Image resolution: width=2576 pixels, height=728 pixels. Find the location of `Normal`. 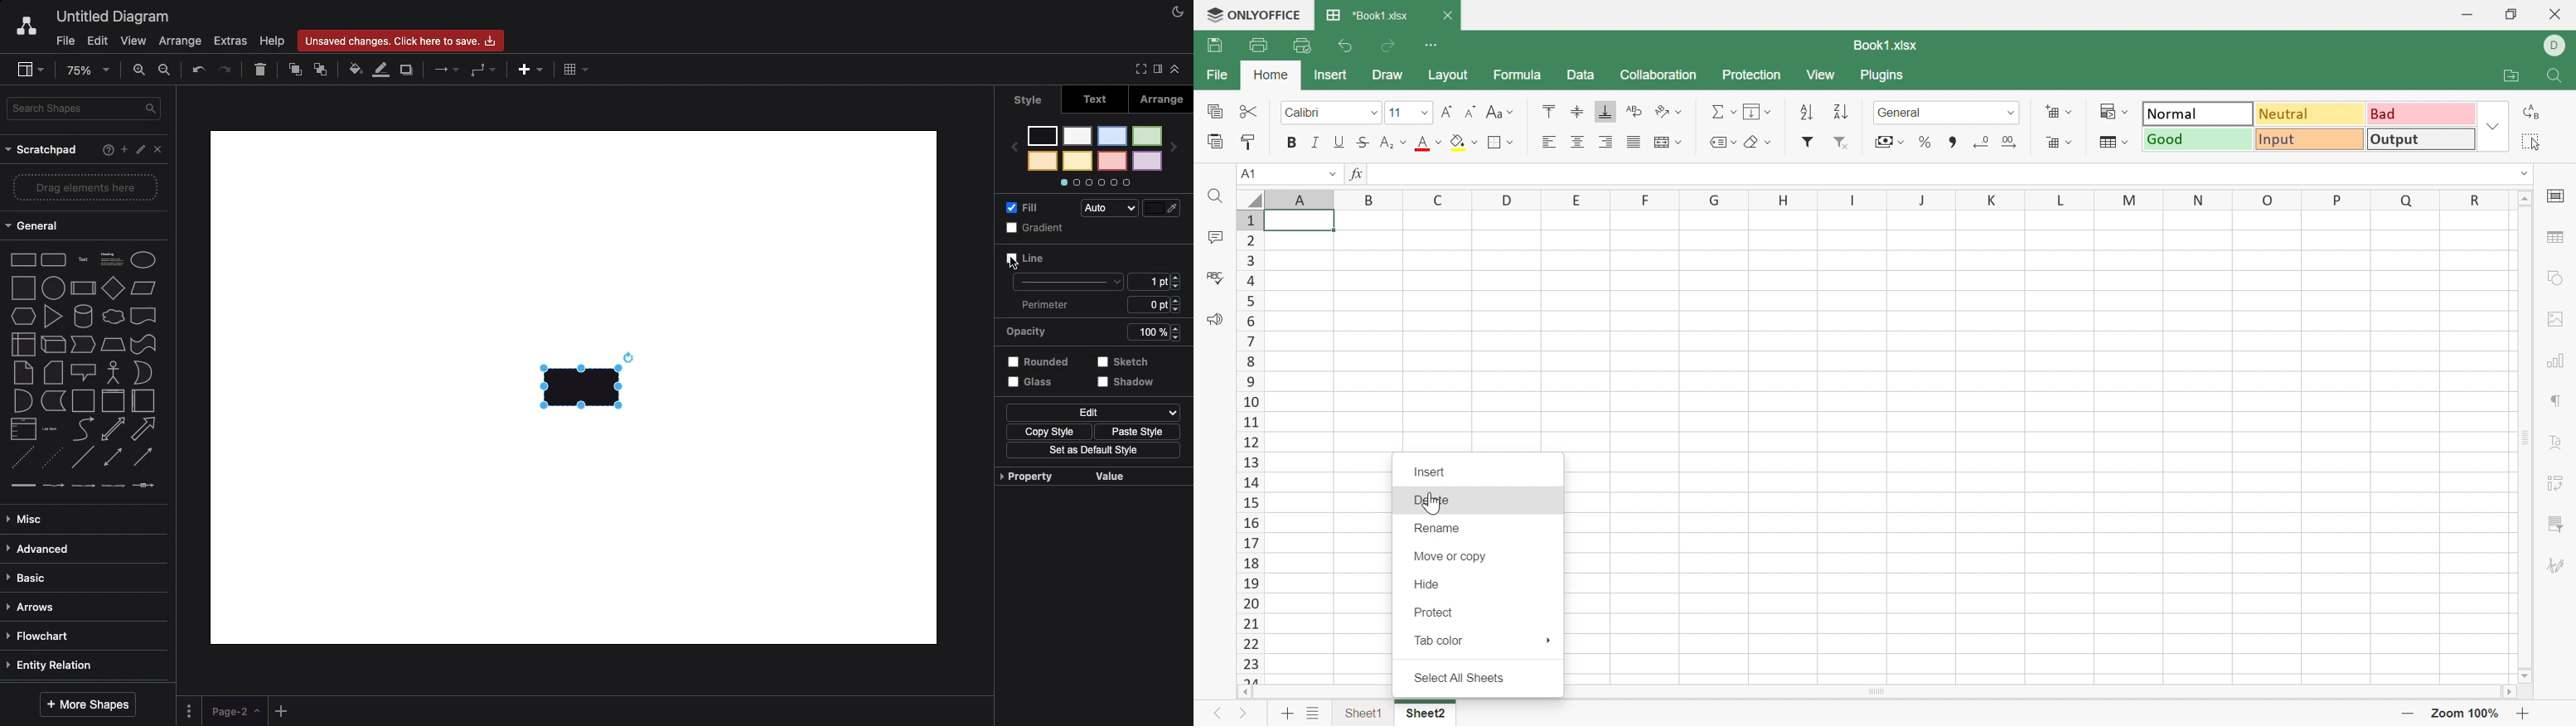

Normal is located at coordinates (2199, 113).